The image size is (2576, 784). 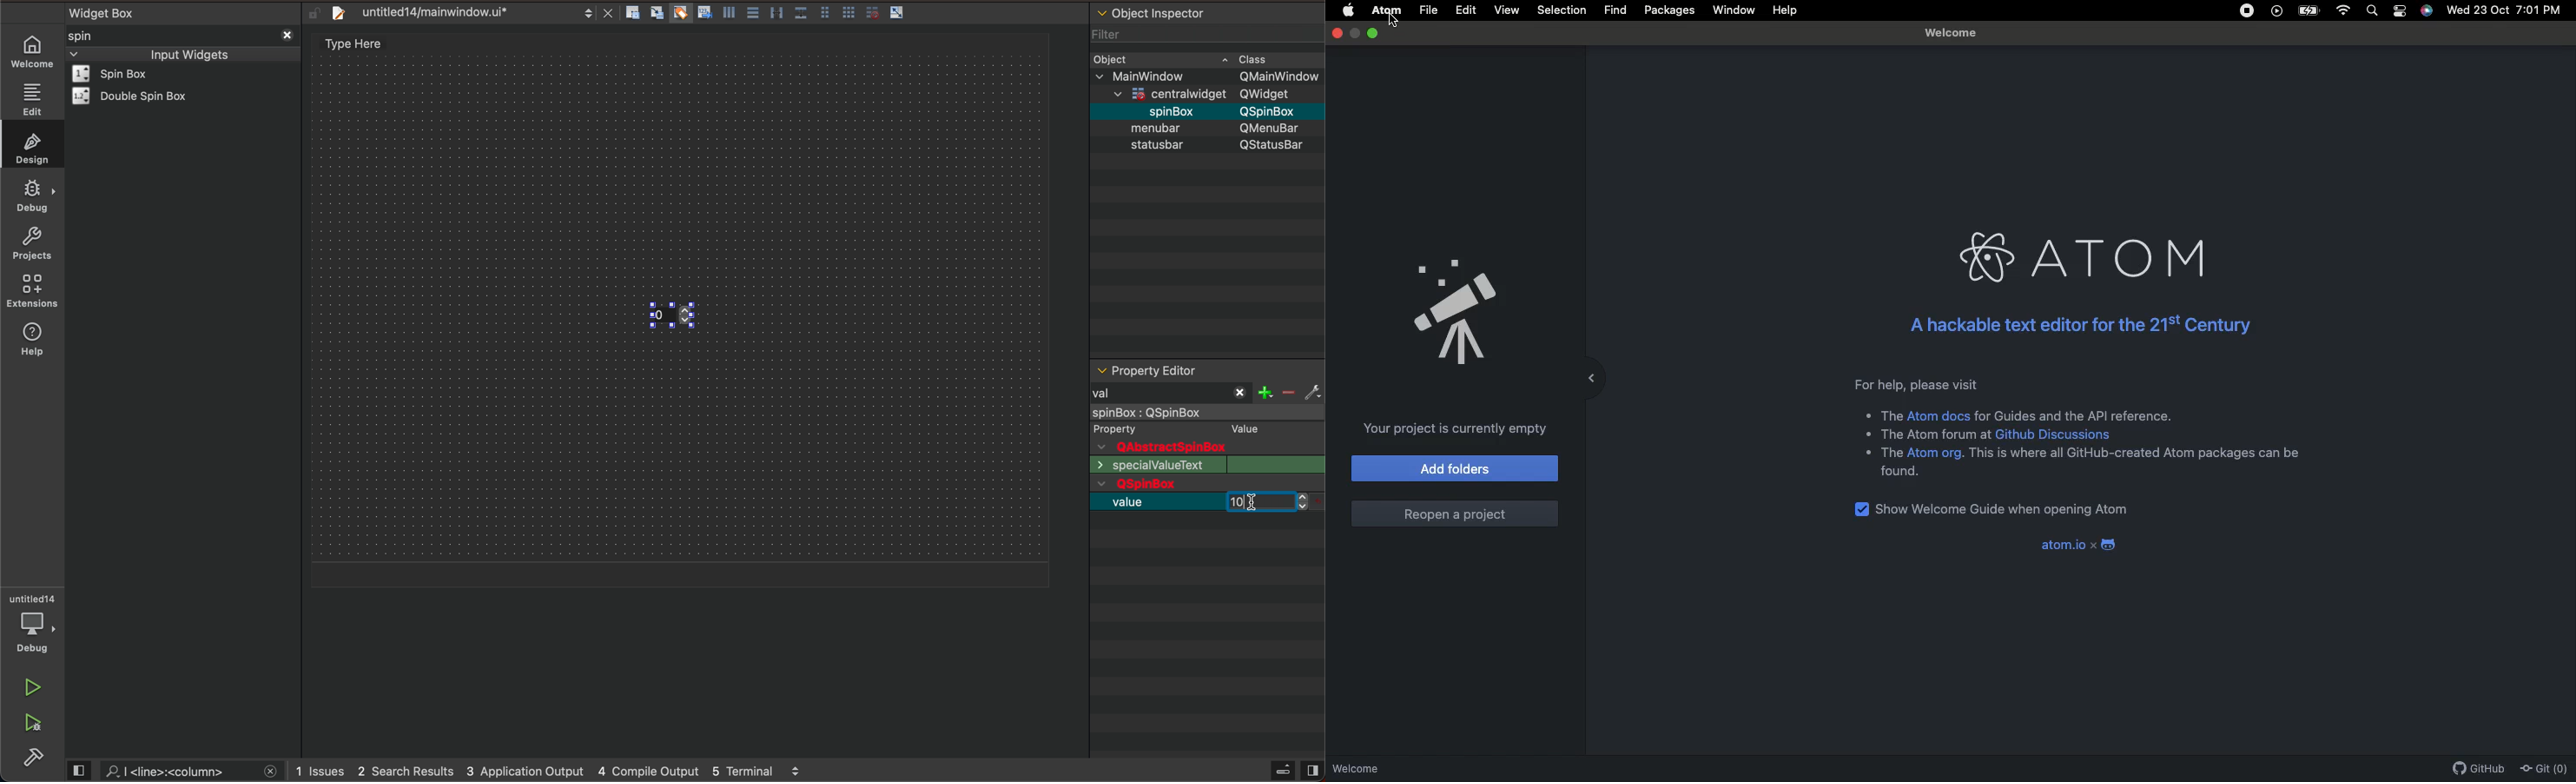 What do you see at coordinates (1615, 10) in the screenshot?
I see `Find` at bounding box center [1615, 10].